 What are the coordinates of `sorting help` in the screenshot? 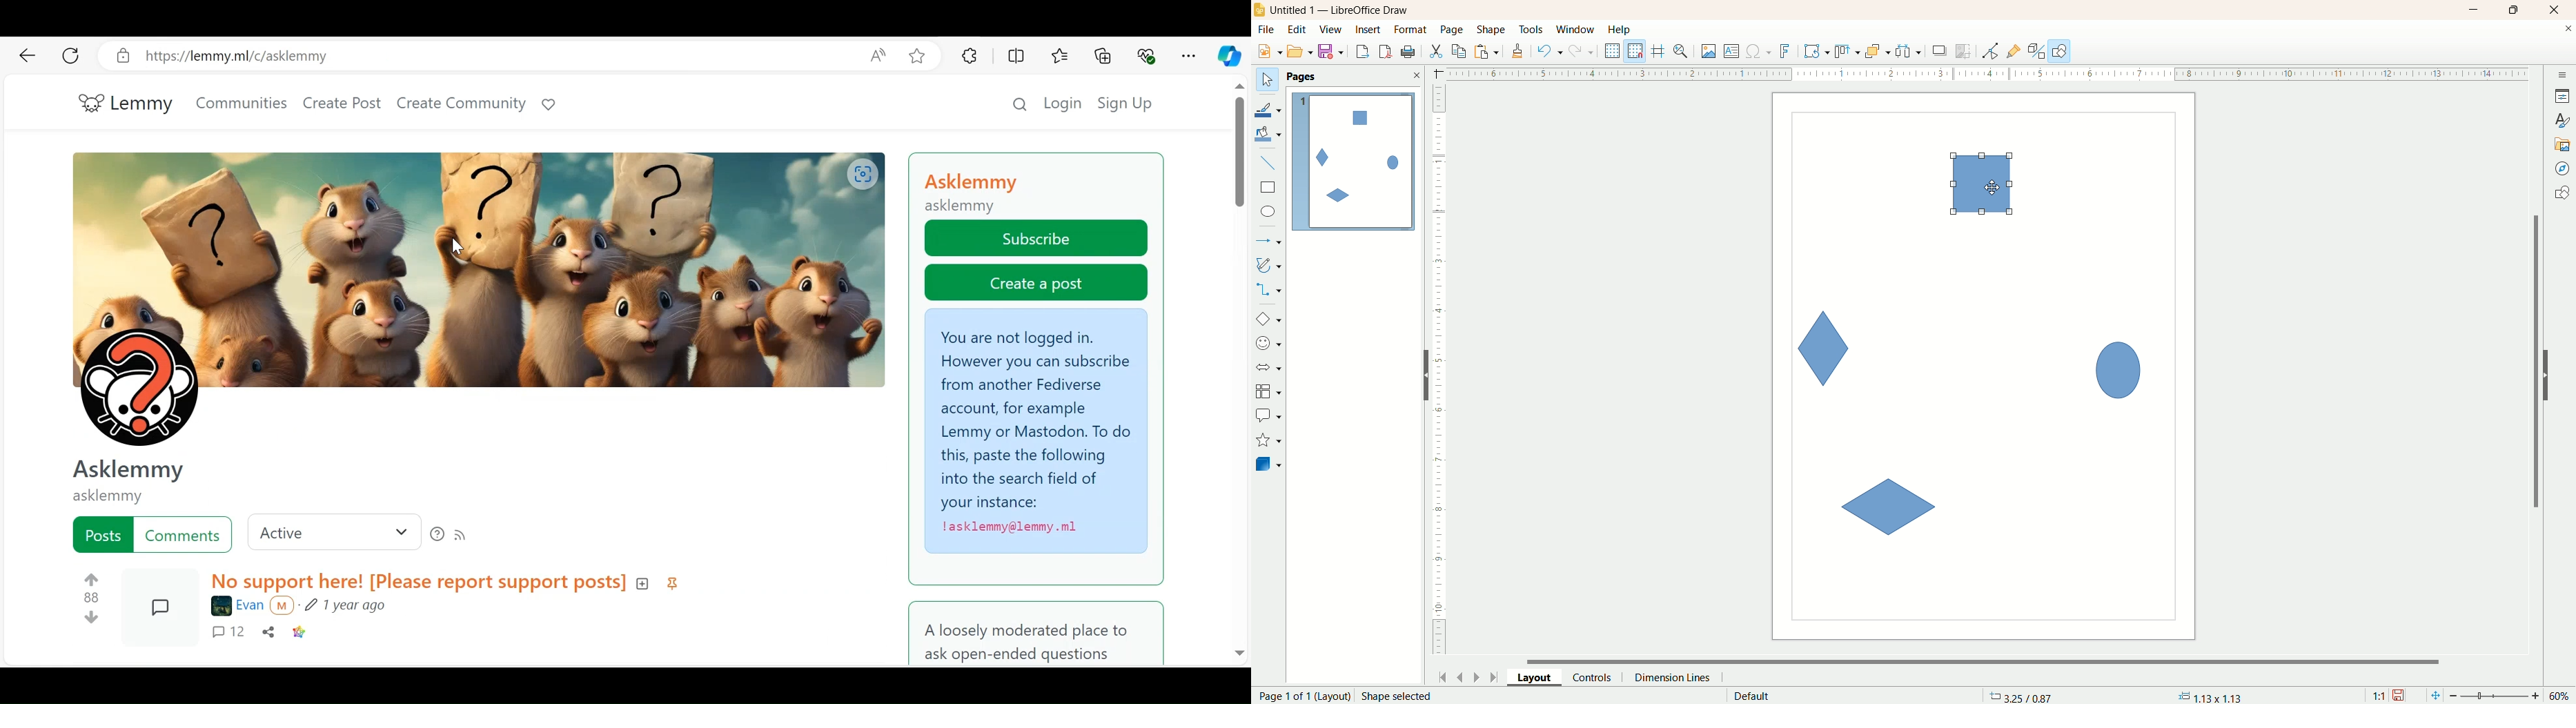 It's located at (437, 535).